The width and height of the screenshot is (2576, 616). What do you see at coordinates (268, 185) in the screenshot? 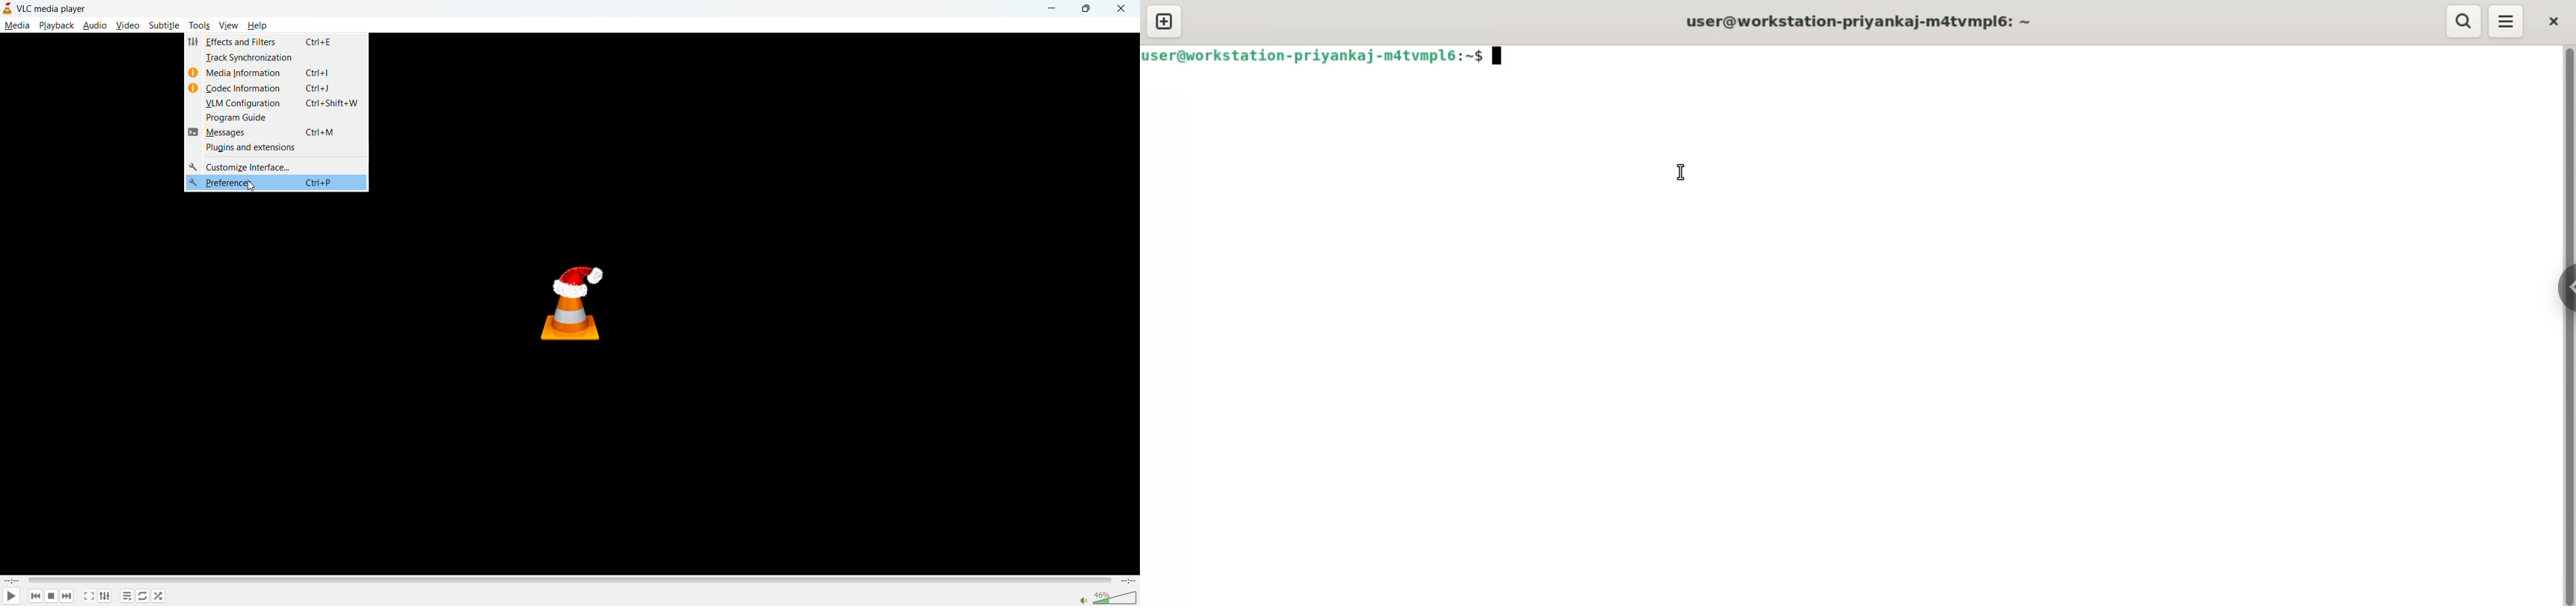
I see `preferences` at bounding box center [268, 185].